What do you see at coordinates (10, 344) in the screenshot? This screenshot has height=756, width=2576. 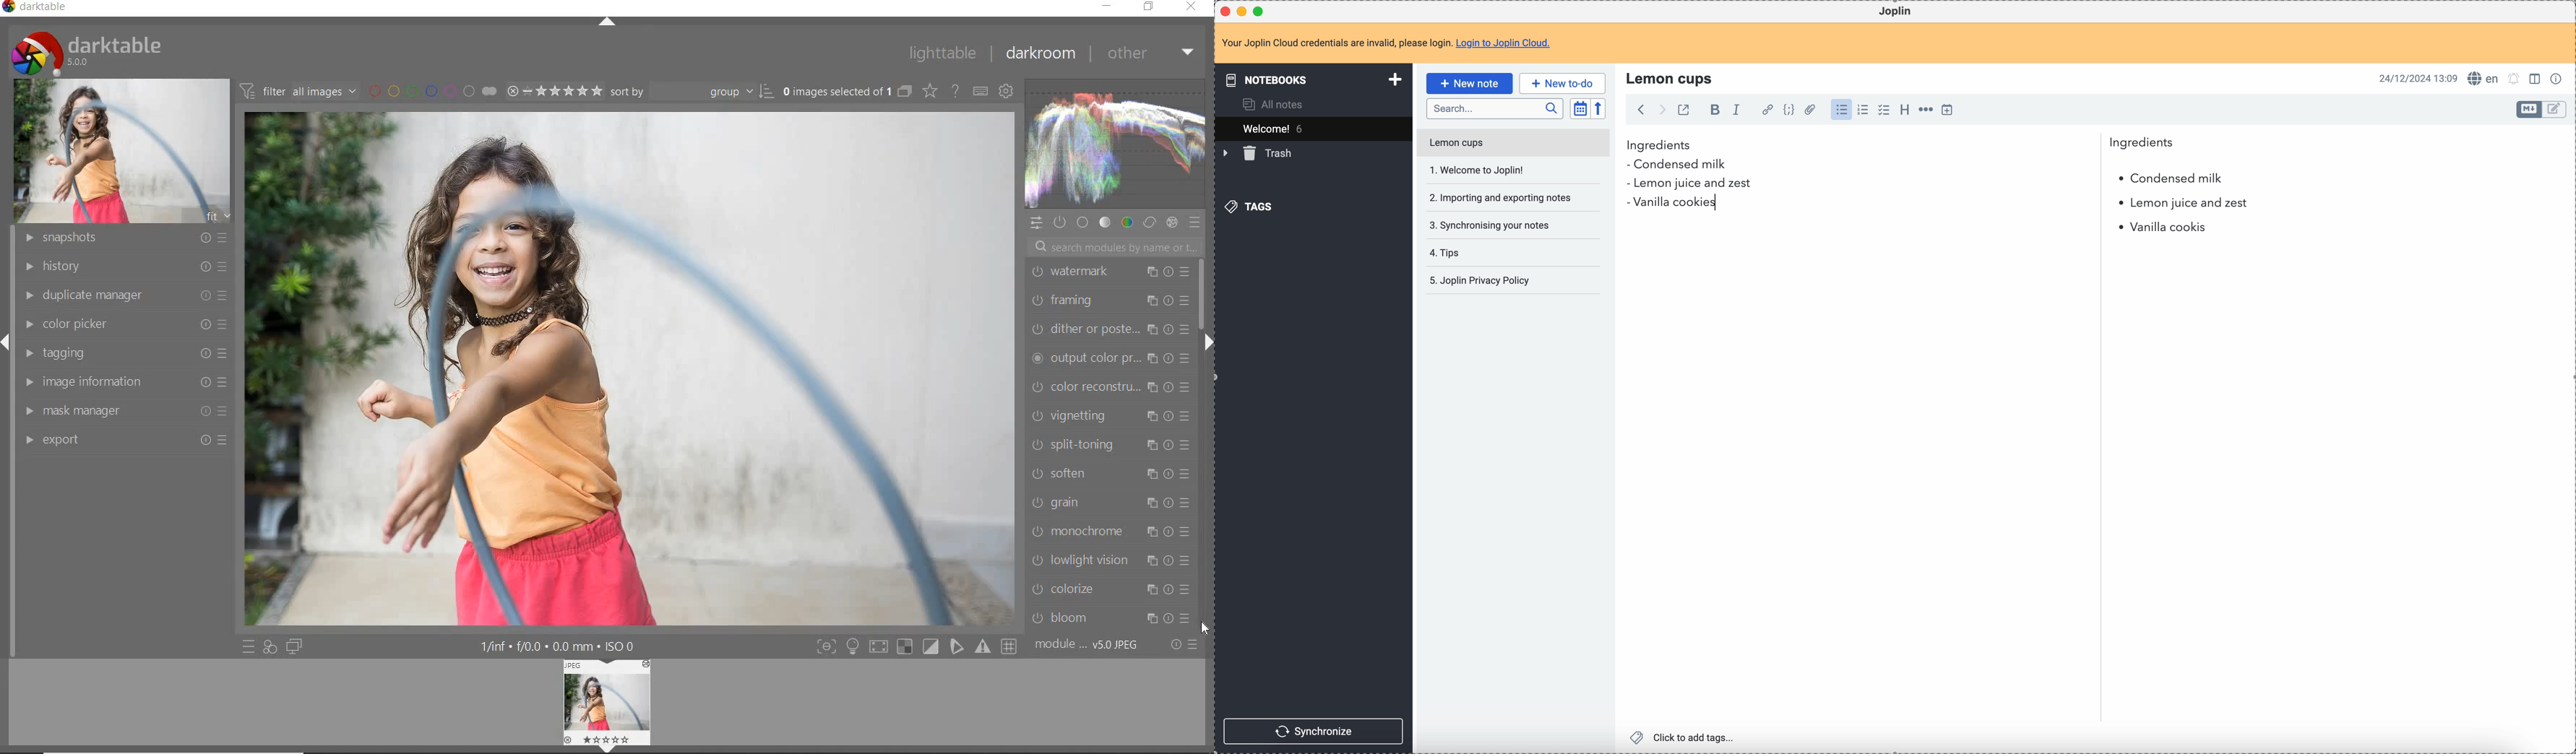 I see `arrow ` at bounding box center [10, 344].